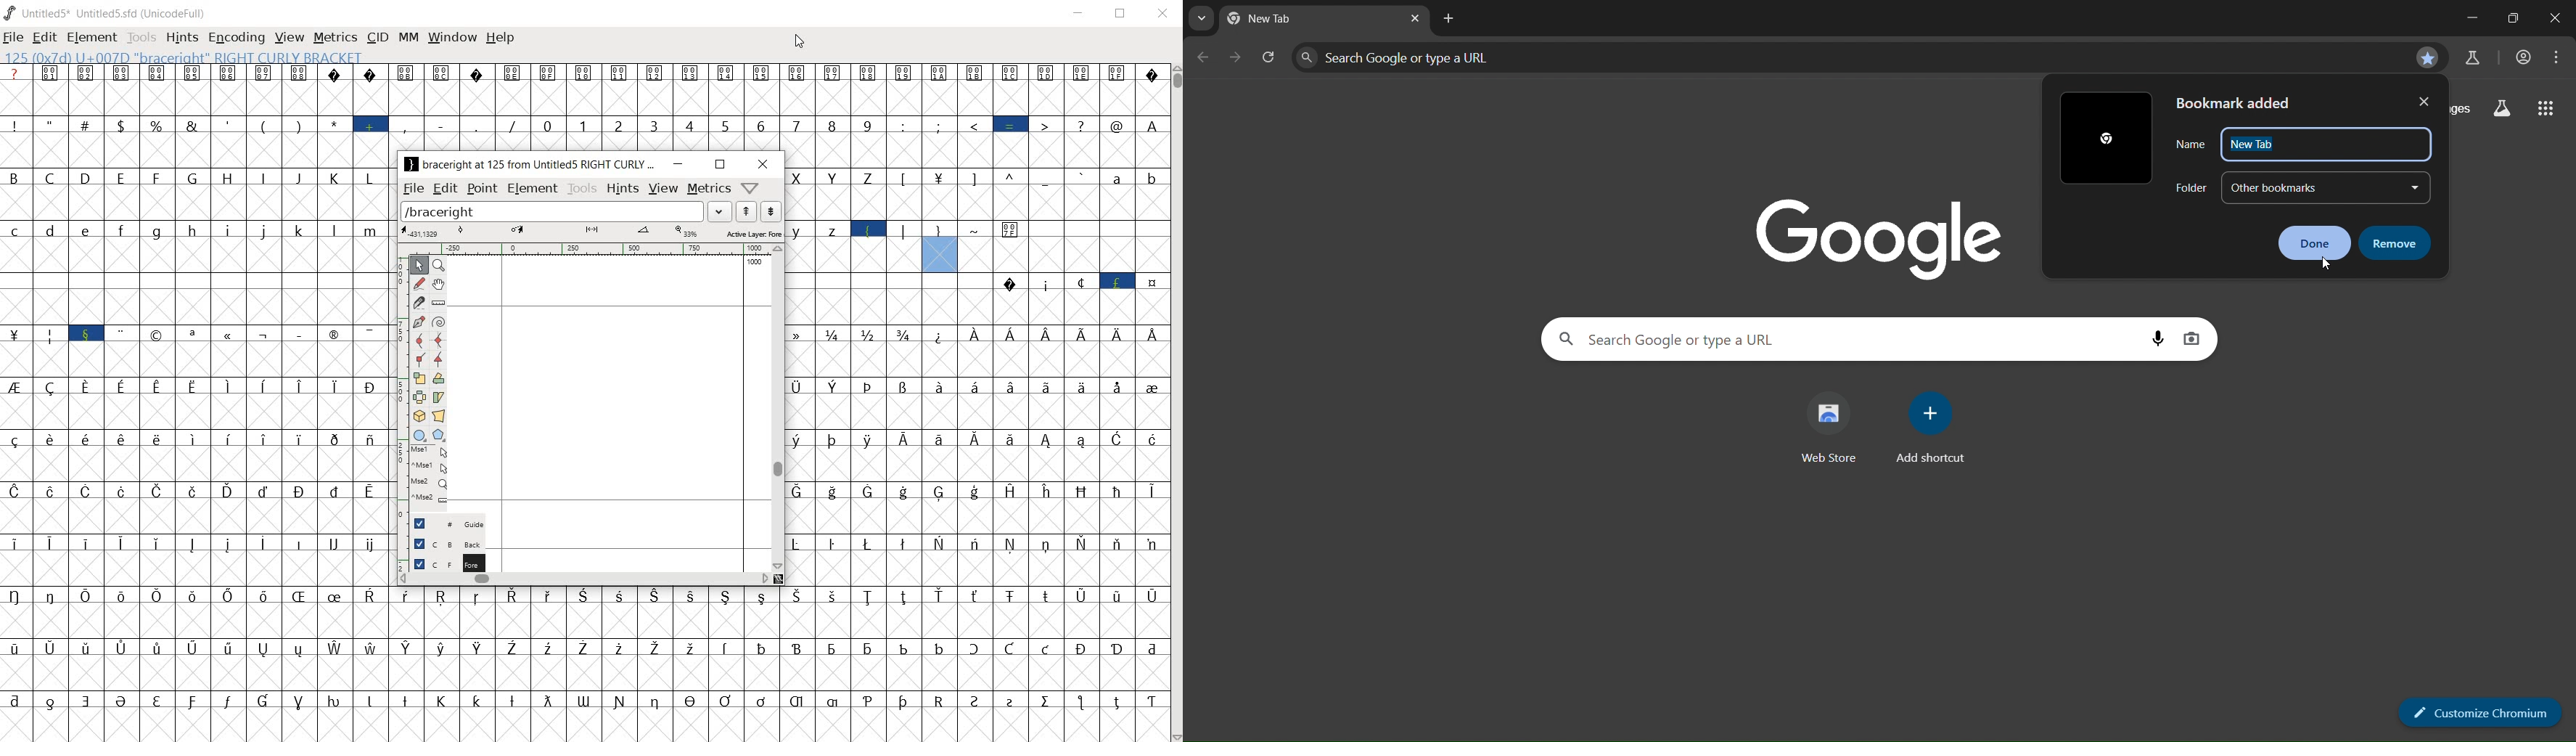  Describe the element at coordinates (1454, 22) in the screenshot. I see `new tab` at that location.